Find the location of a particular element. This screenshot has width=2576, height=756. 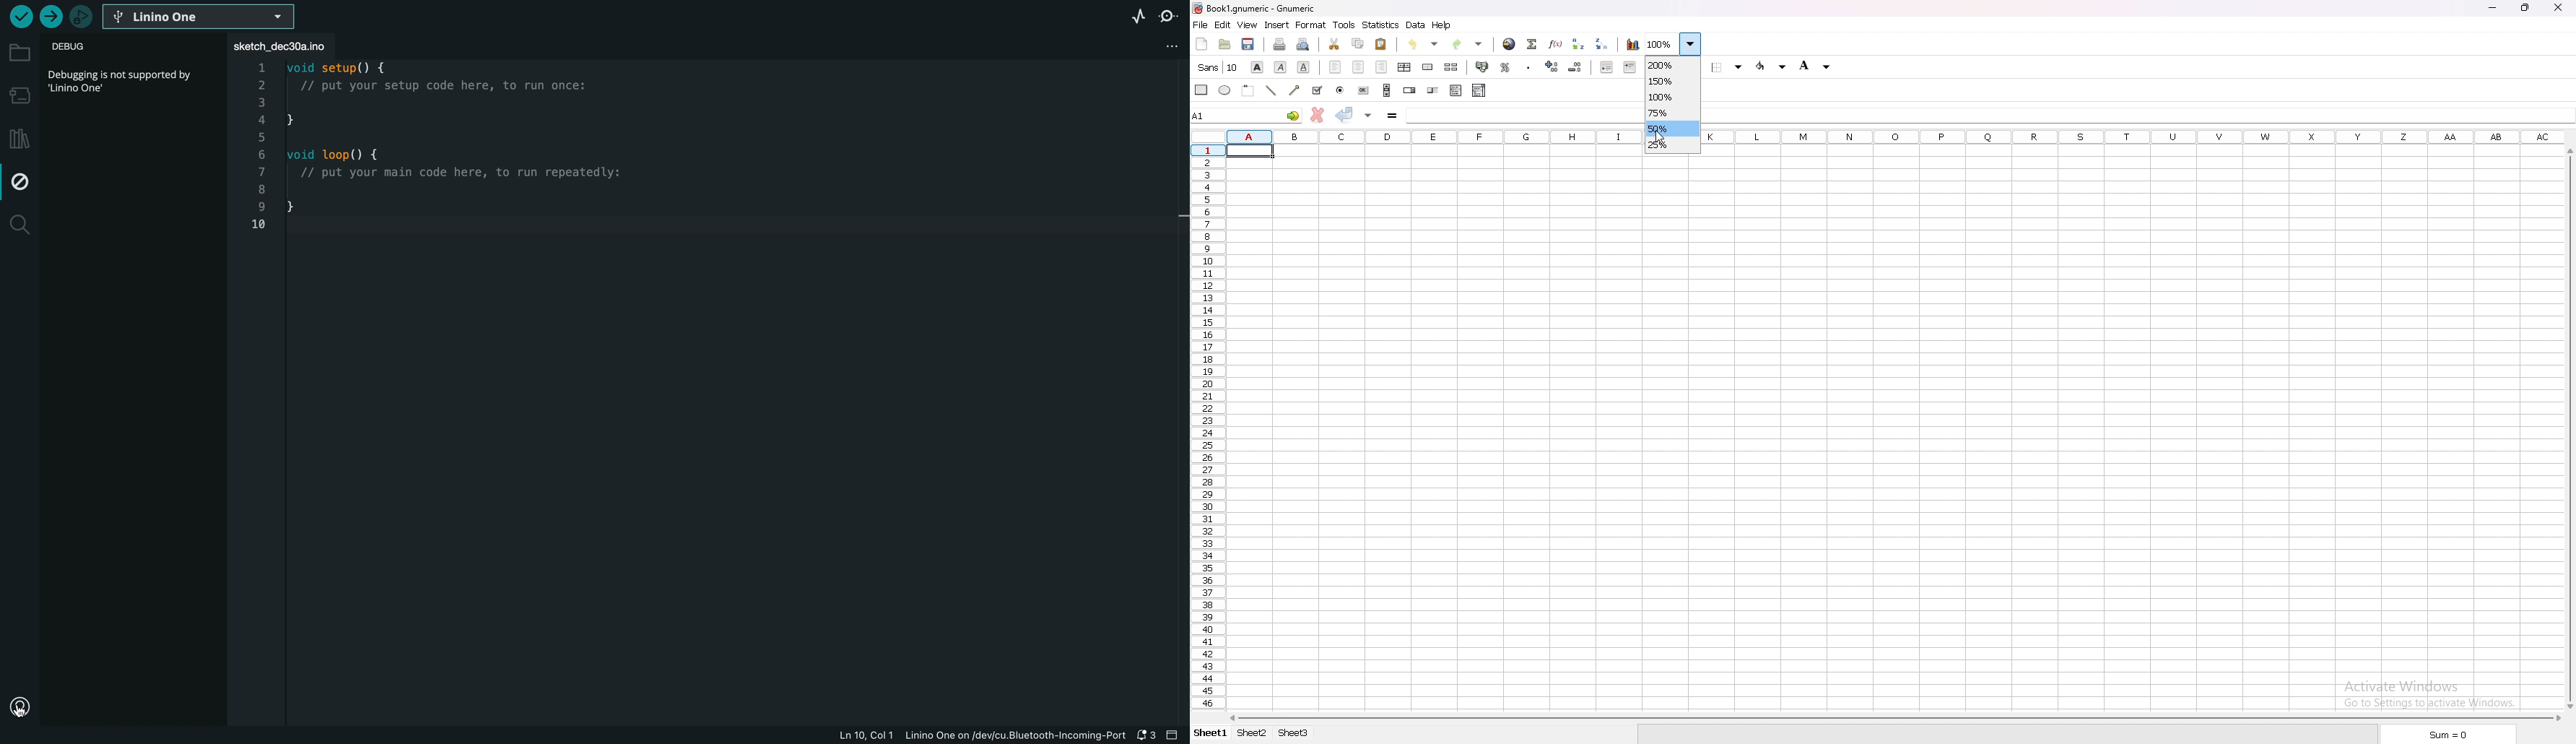

background is located at coordinates (1804, 65).